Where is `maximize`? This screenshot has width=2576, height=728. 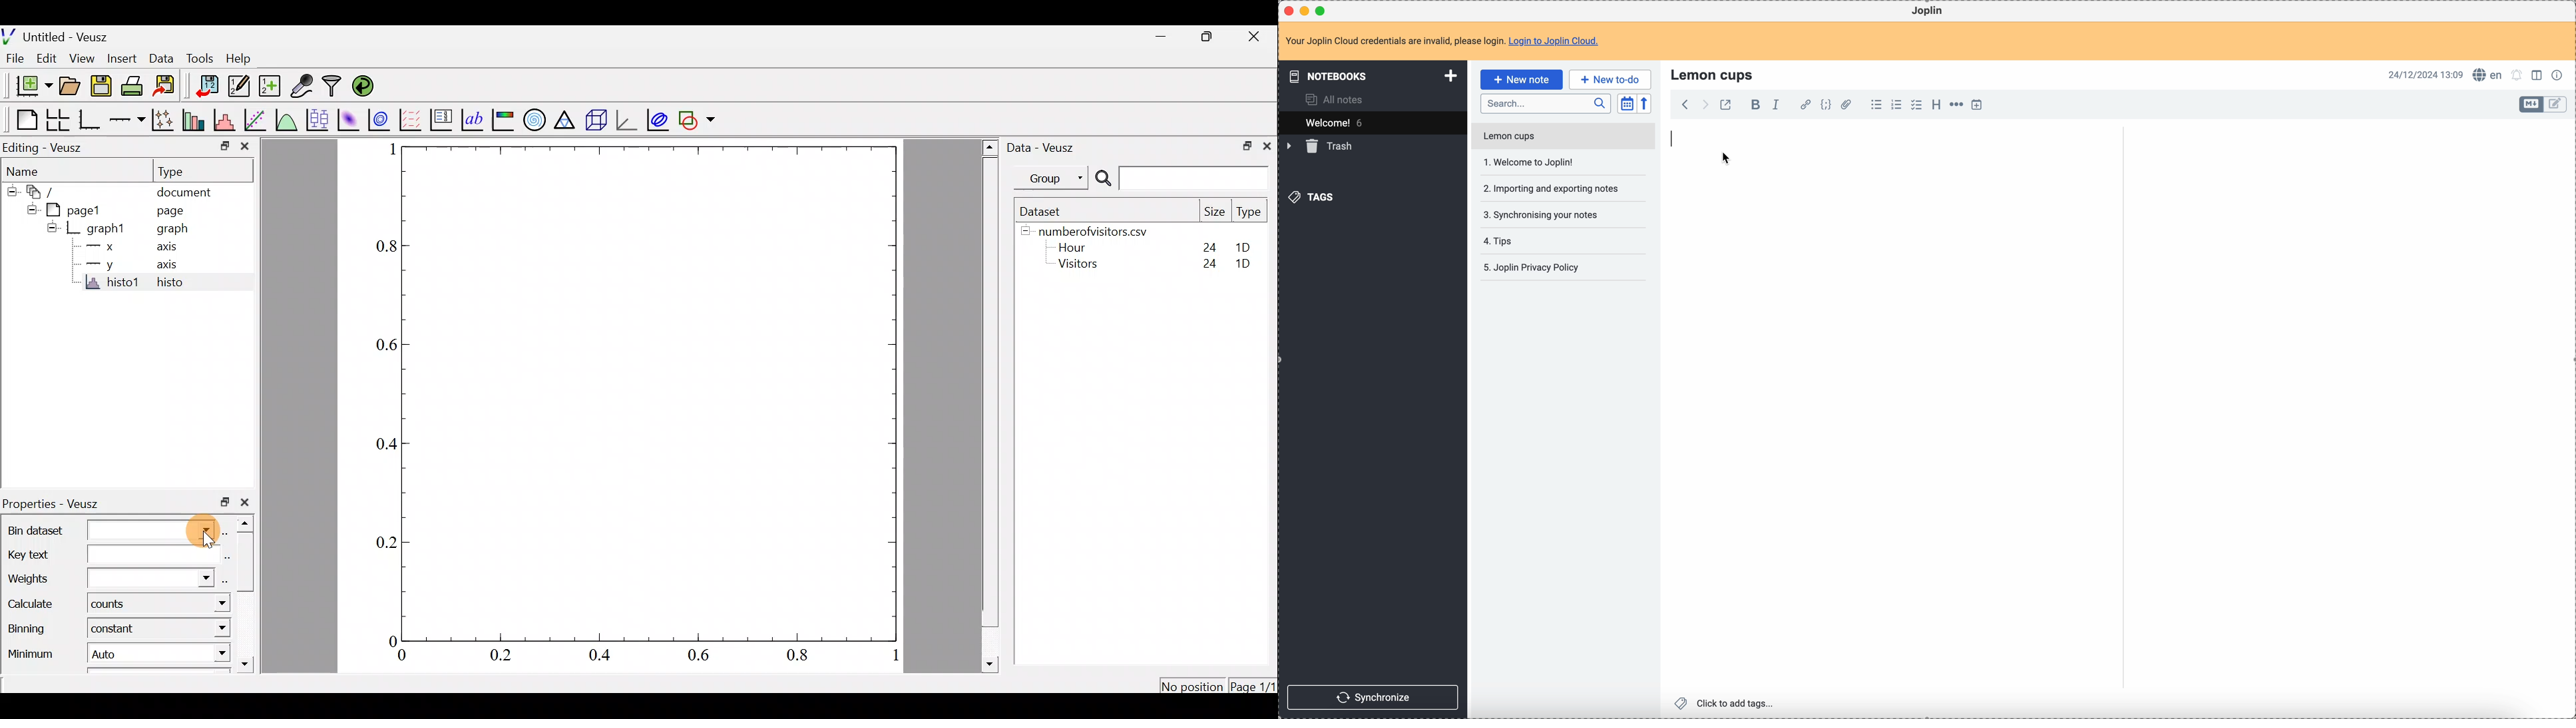
maximize is located at coordinates (1323, 10).